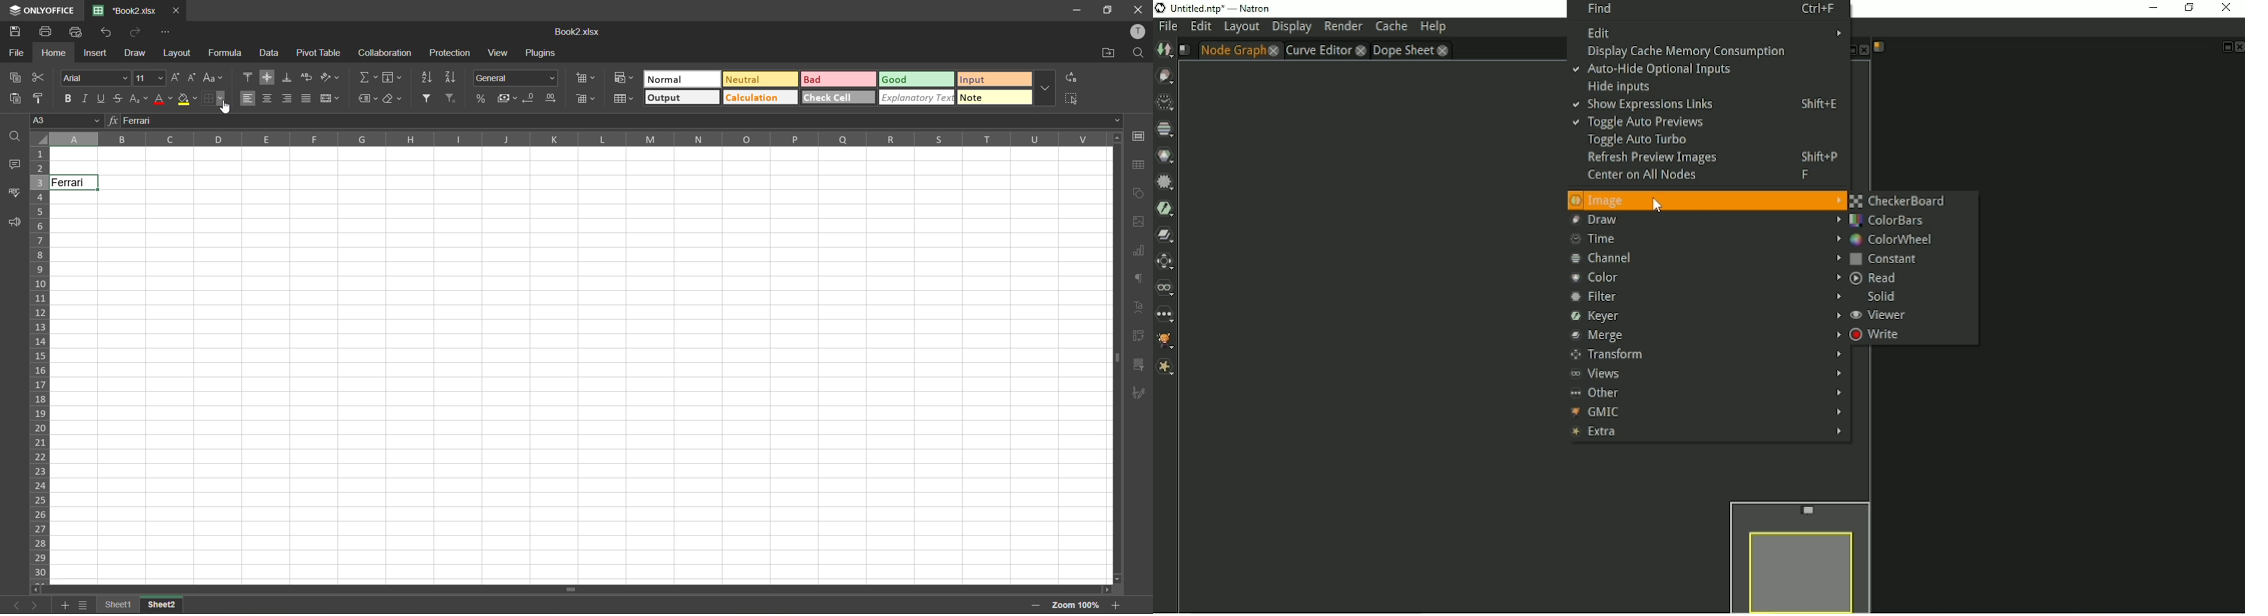  Describe the element at coordinates (321, 53) in the screenshot. I see `pivot table` at that location.